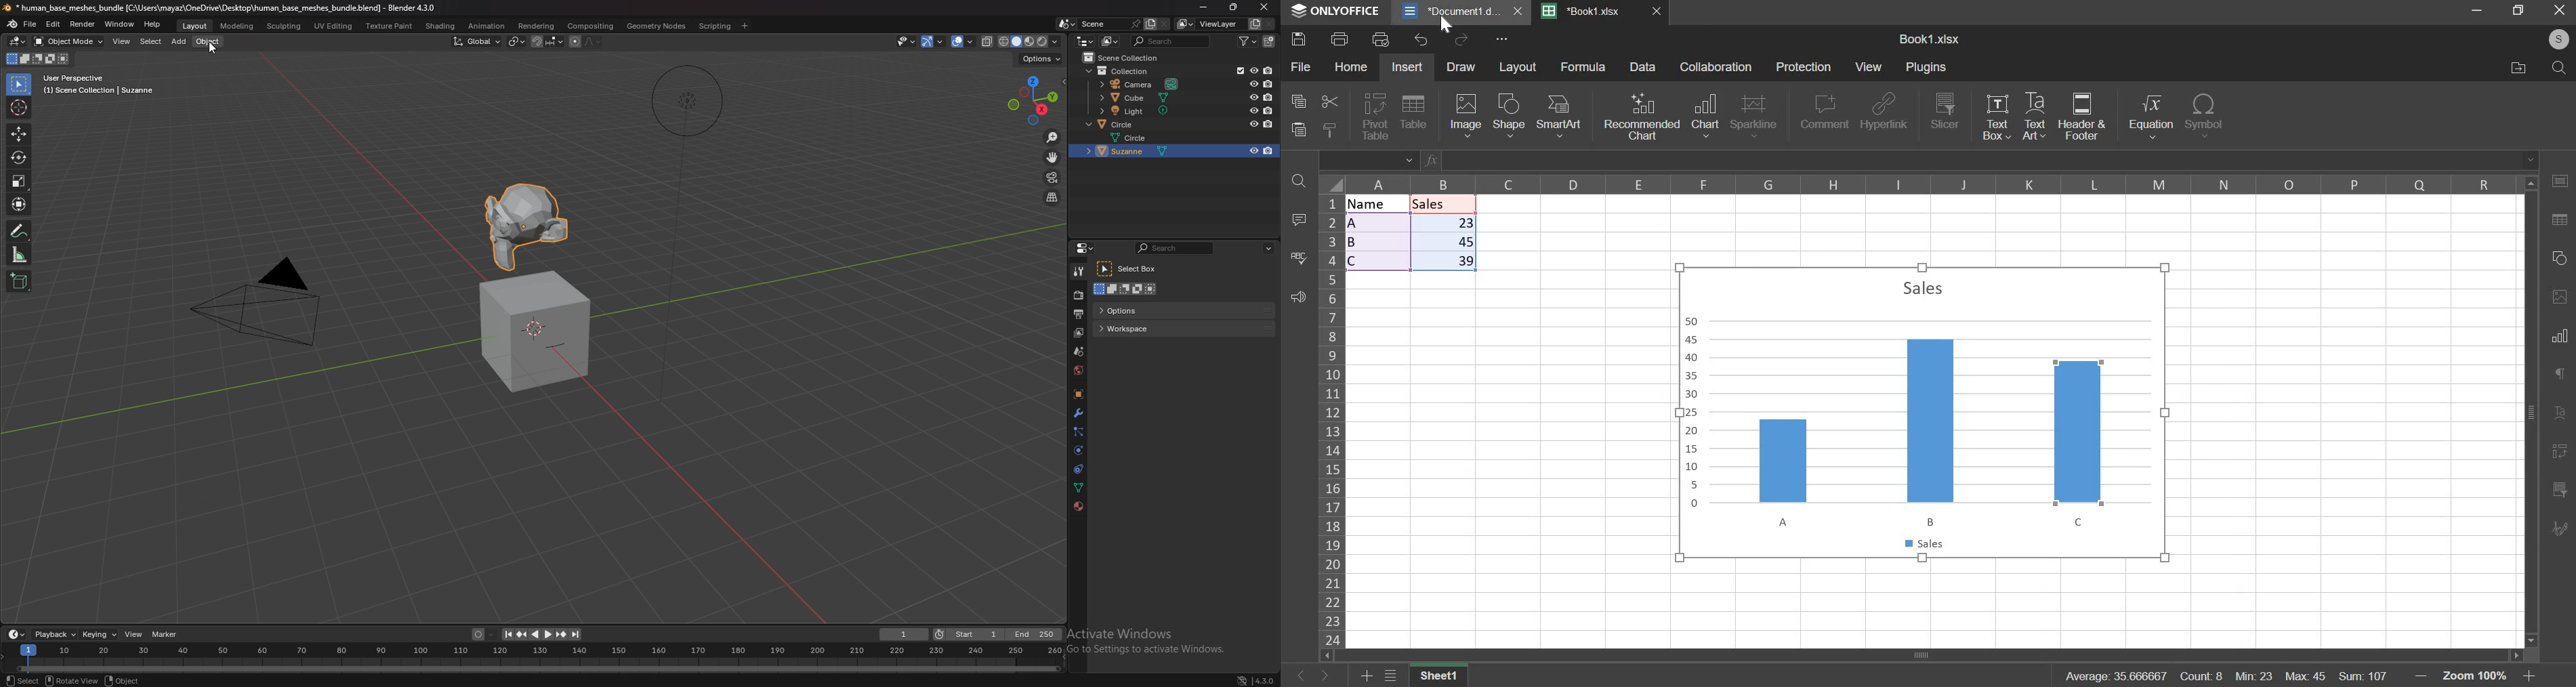 The height and width of the screenshot is (700, 2576). What do you see at coordinates (1641, 116) in the screenshot?
I see `recommended chart` at bounding box center [1641, 116].